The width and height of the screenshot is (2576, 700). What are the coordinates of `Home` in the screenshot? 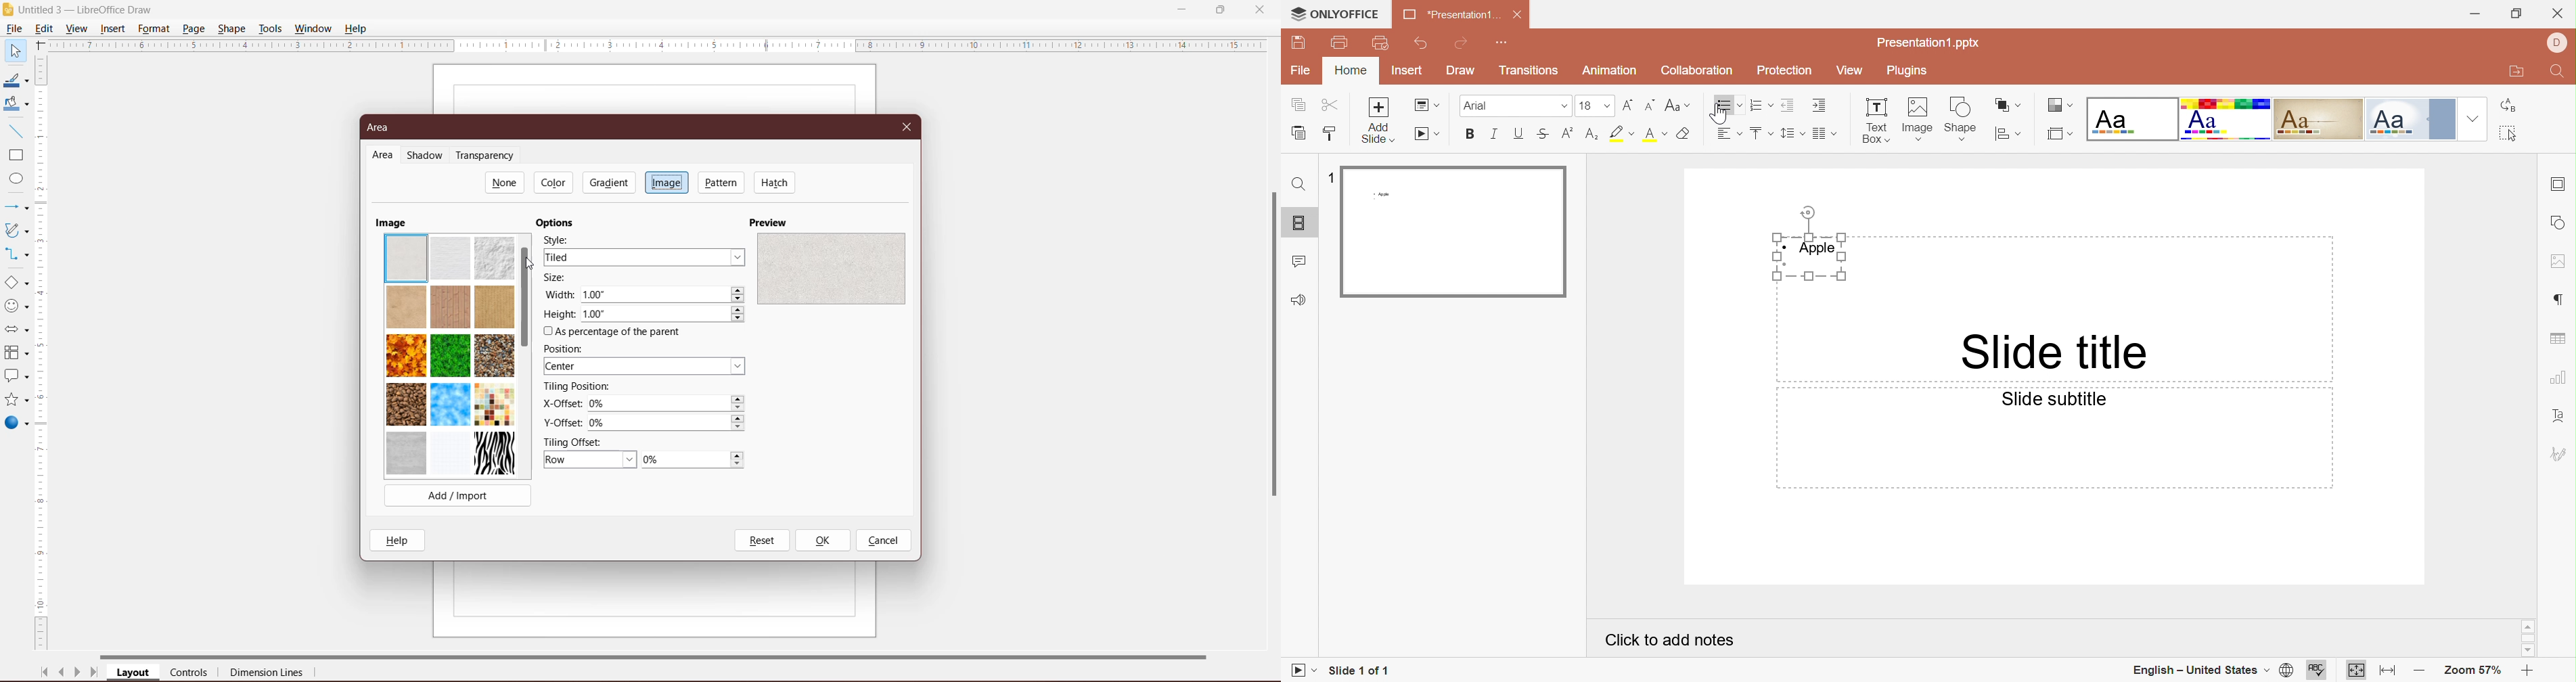 It's located at (1350, 72).